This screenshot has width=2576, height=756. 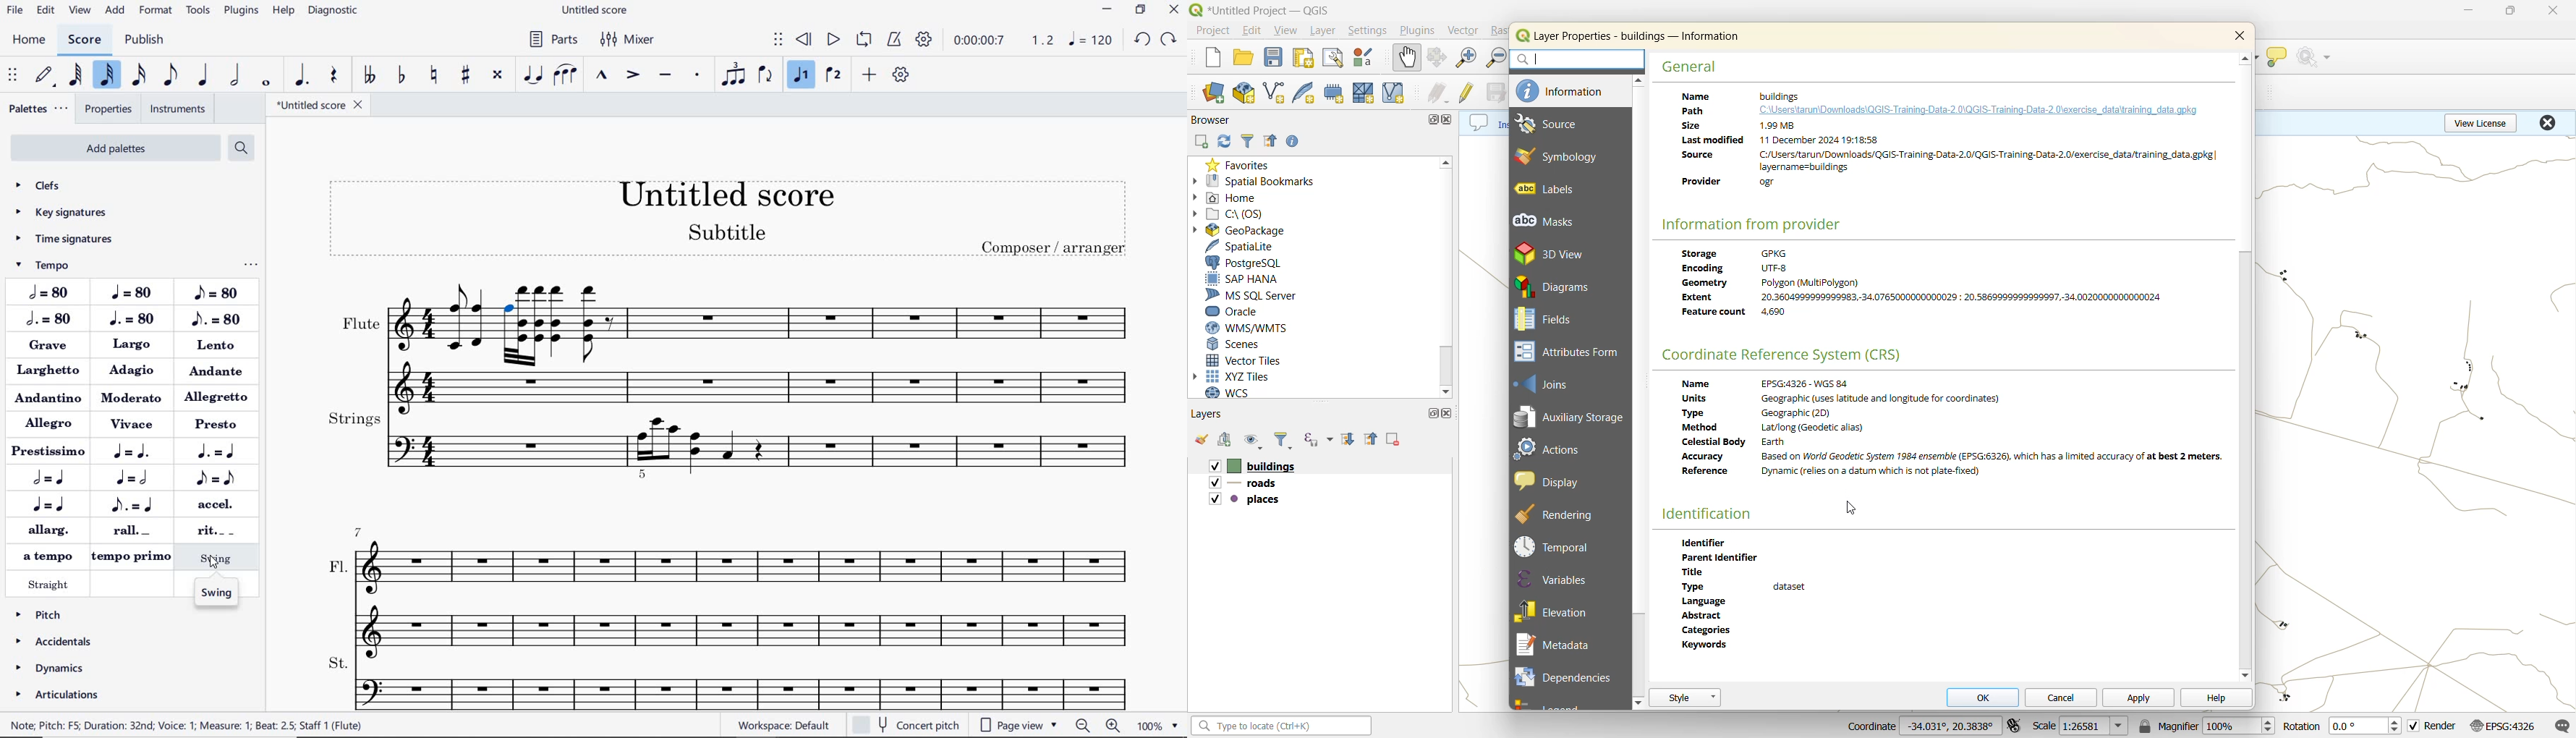 I want to click on TOGGLE DOUBLE-FLAT, so click(x=369, y=76).